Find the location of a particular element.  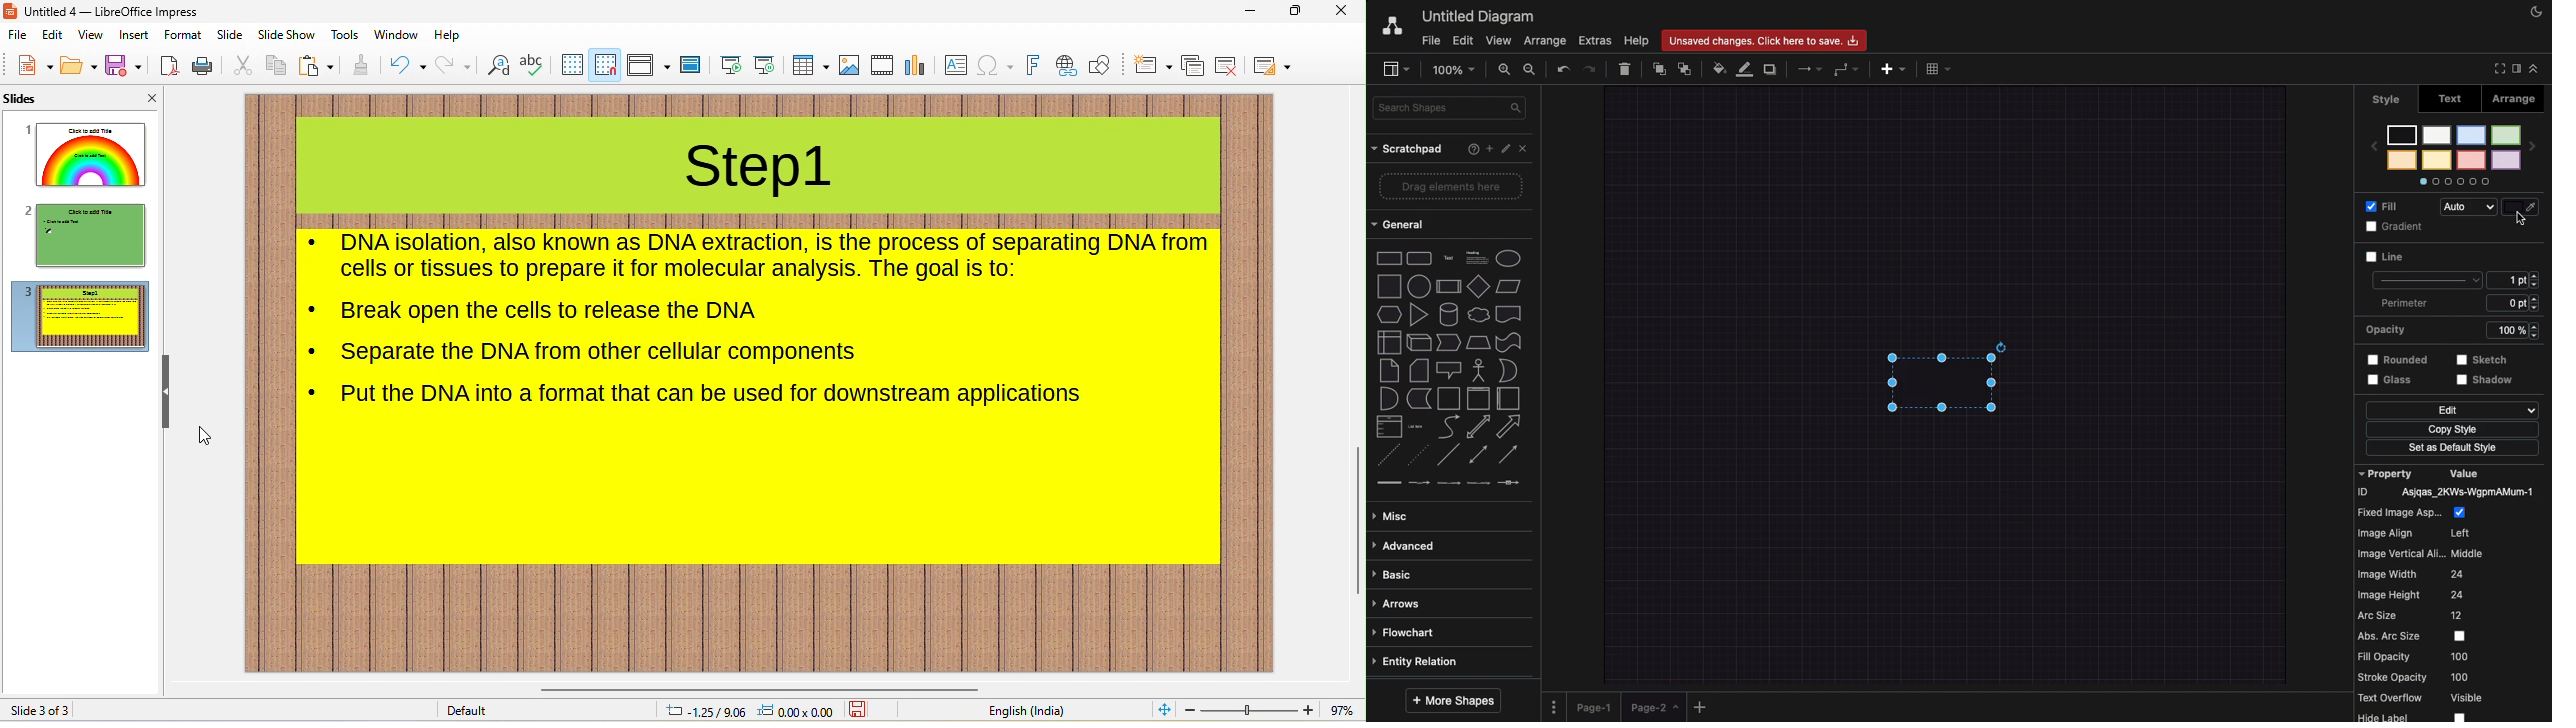

Sidebar is located at coordinates (2516, 68).